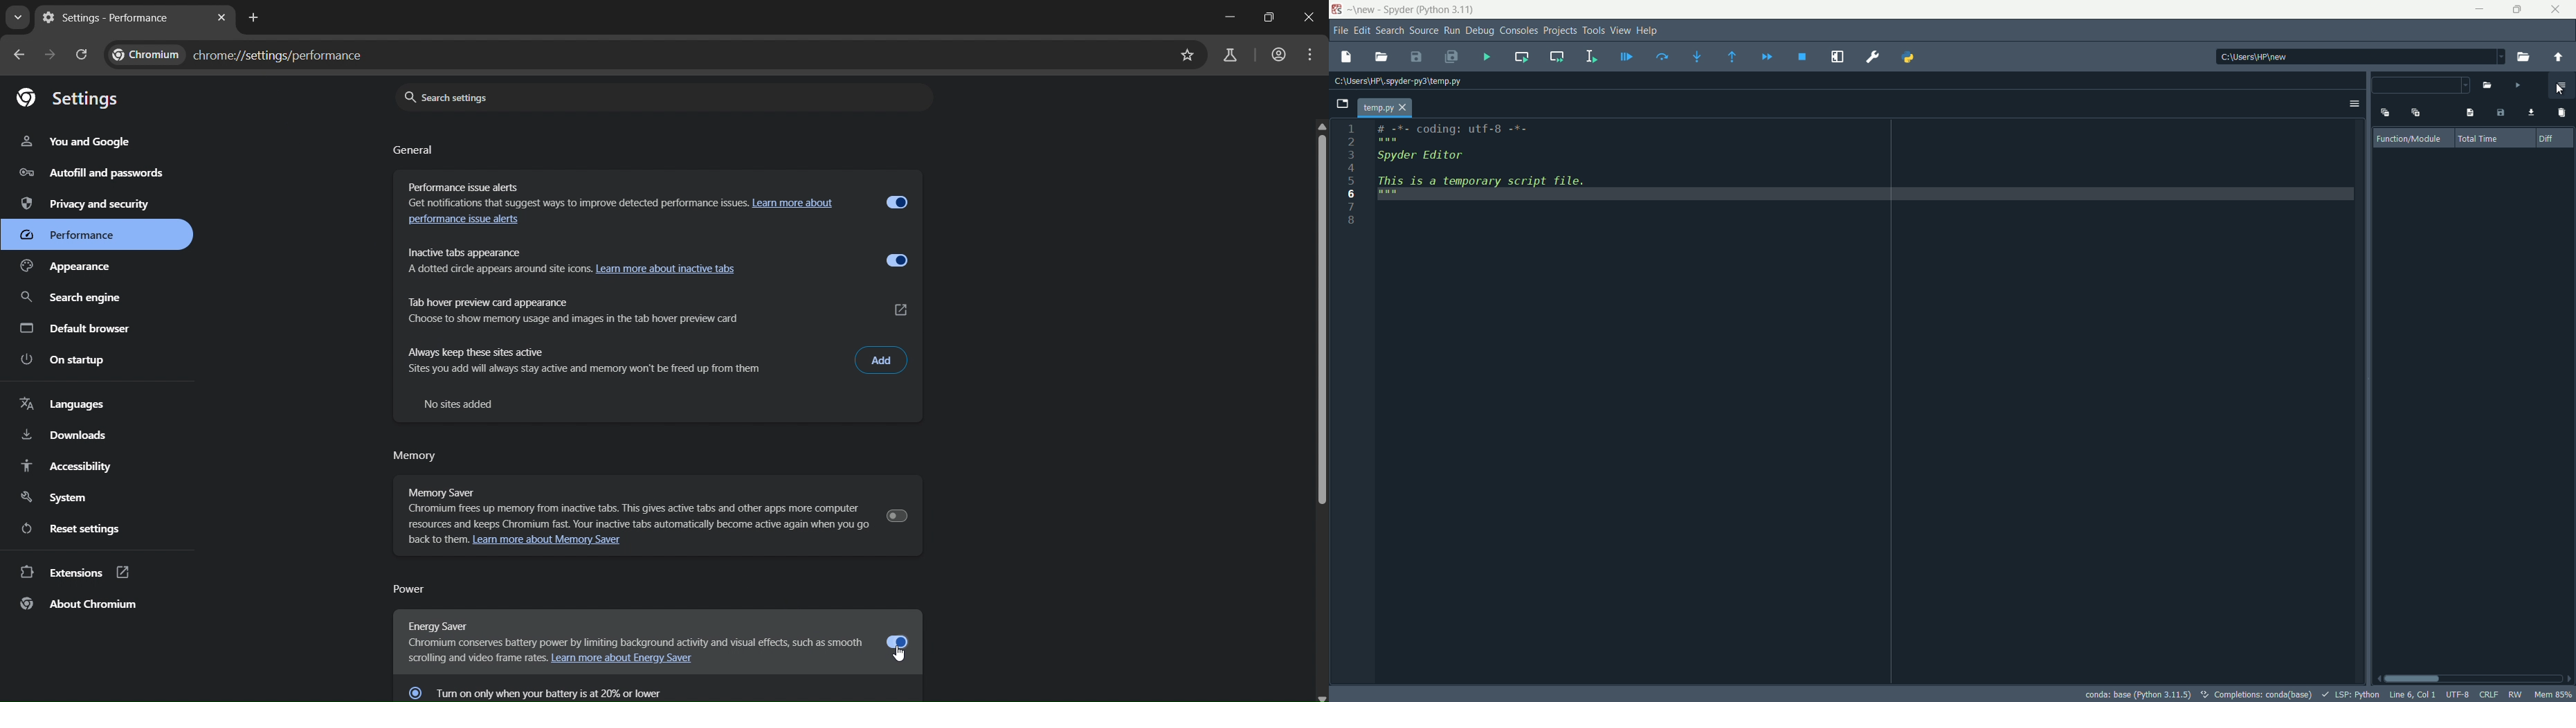 The width and height of the screenshot is (2576, 728). Describe the element at coordinates (1838, 57) in the screenshot. I see `maximize current pane` at that location.